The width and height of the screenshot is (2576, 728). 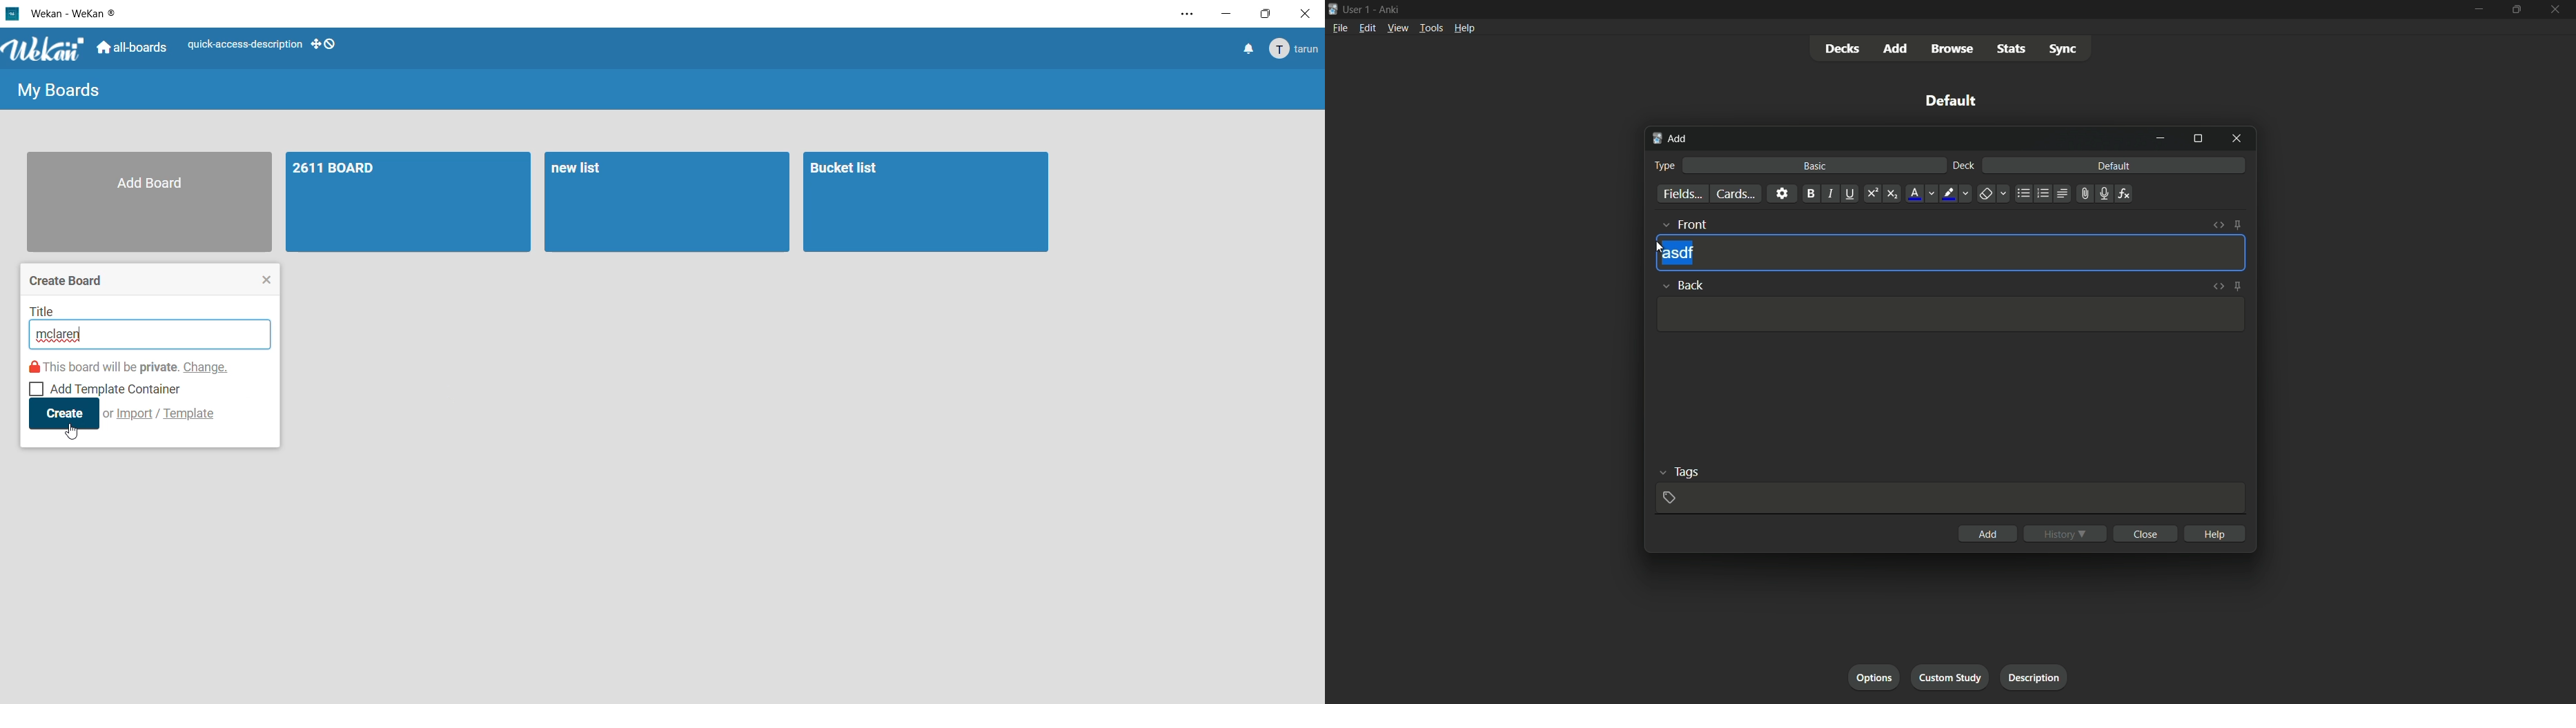 I want to click on custom study, so click(x=1949, y=677).